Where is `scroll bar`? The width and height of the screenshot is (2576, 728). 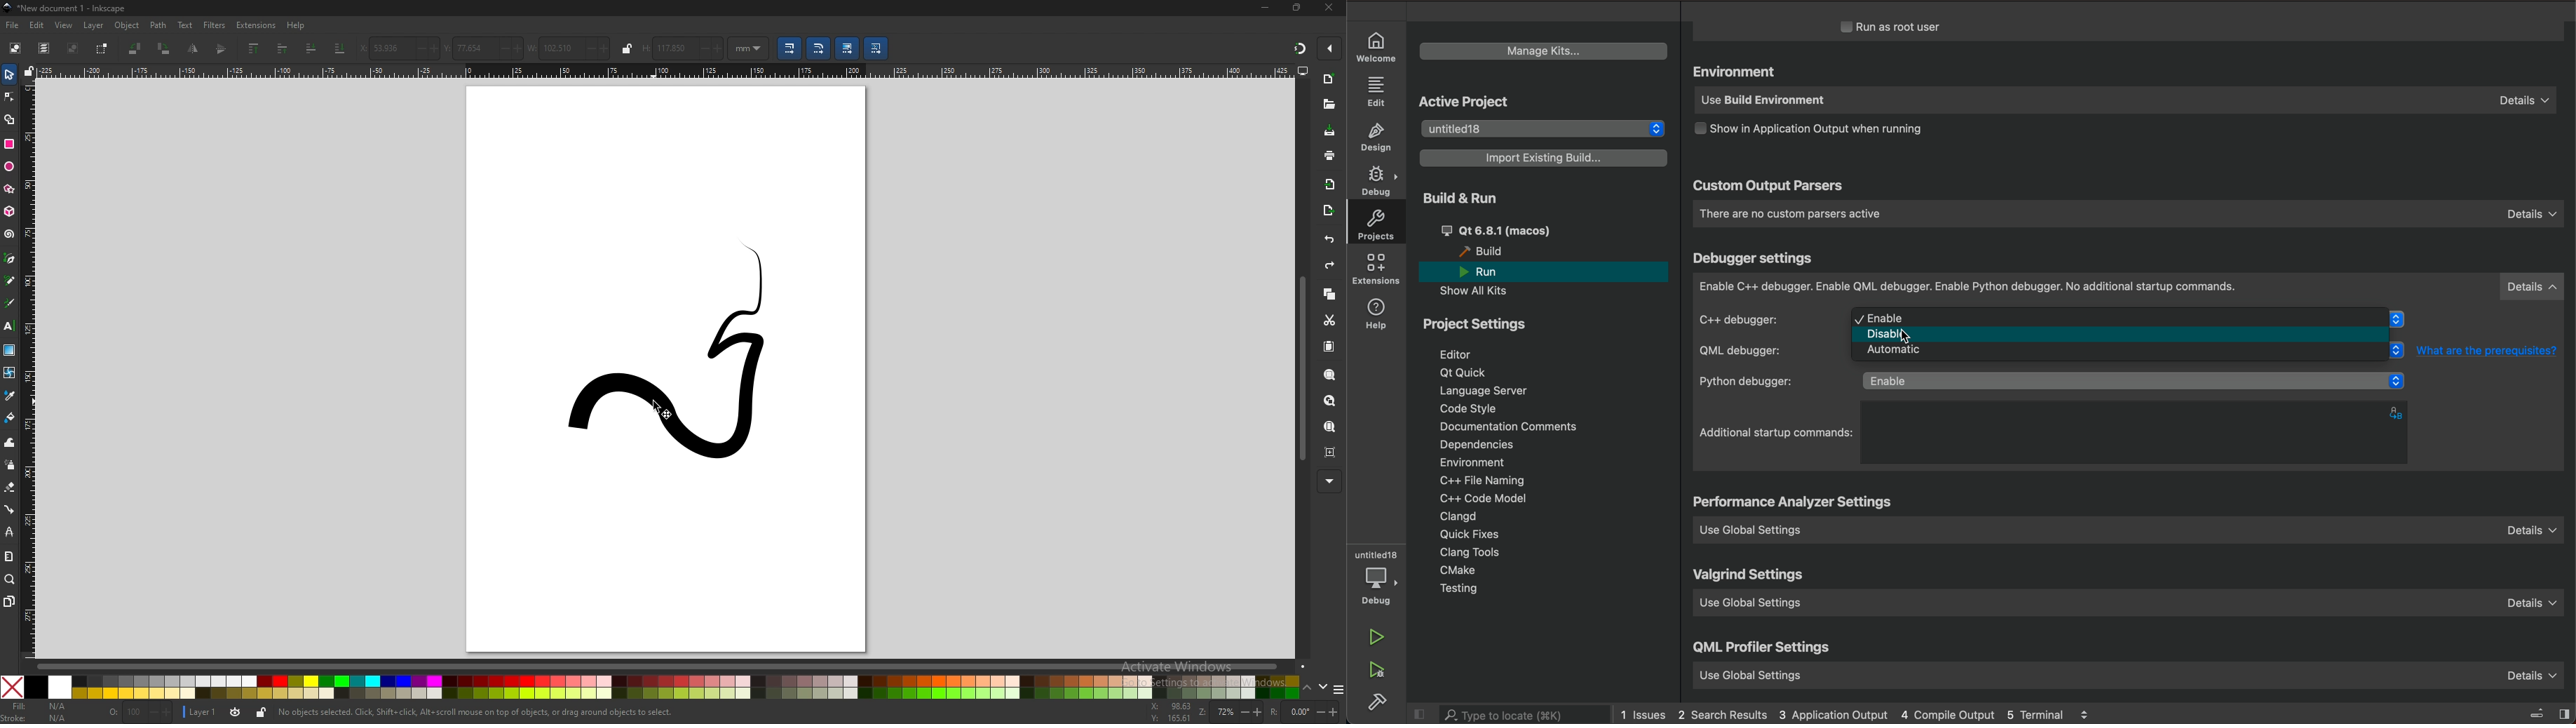
scroll bar is located at coordinates (673, 664).